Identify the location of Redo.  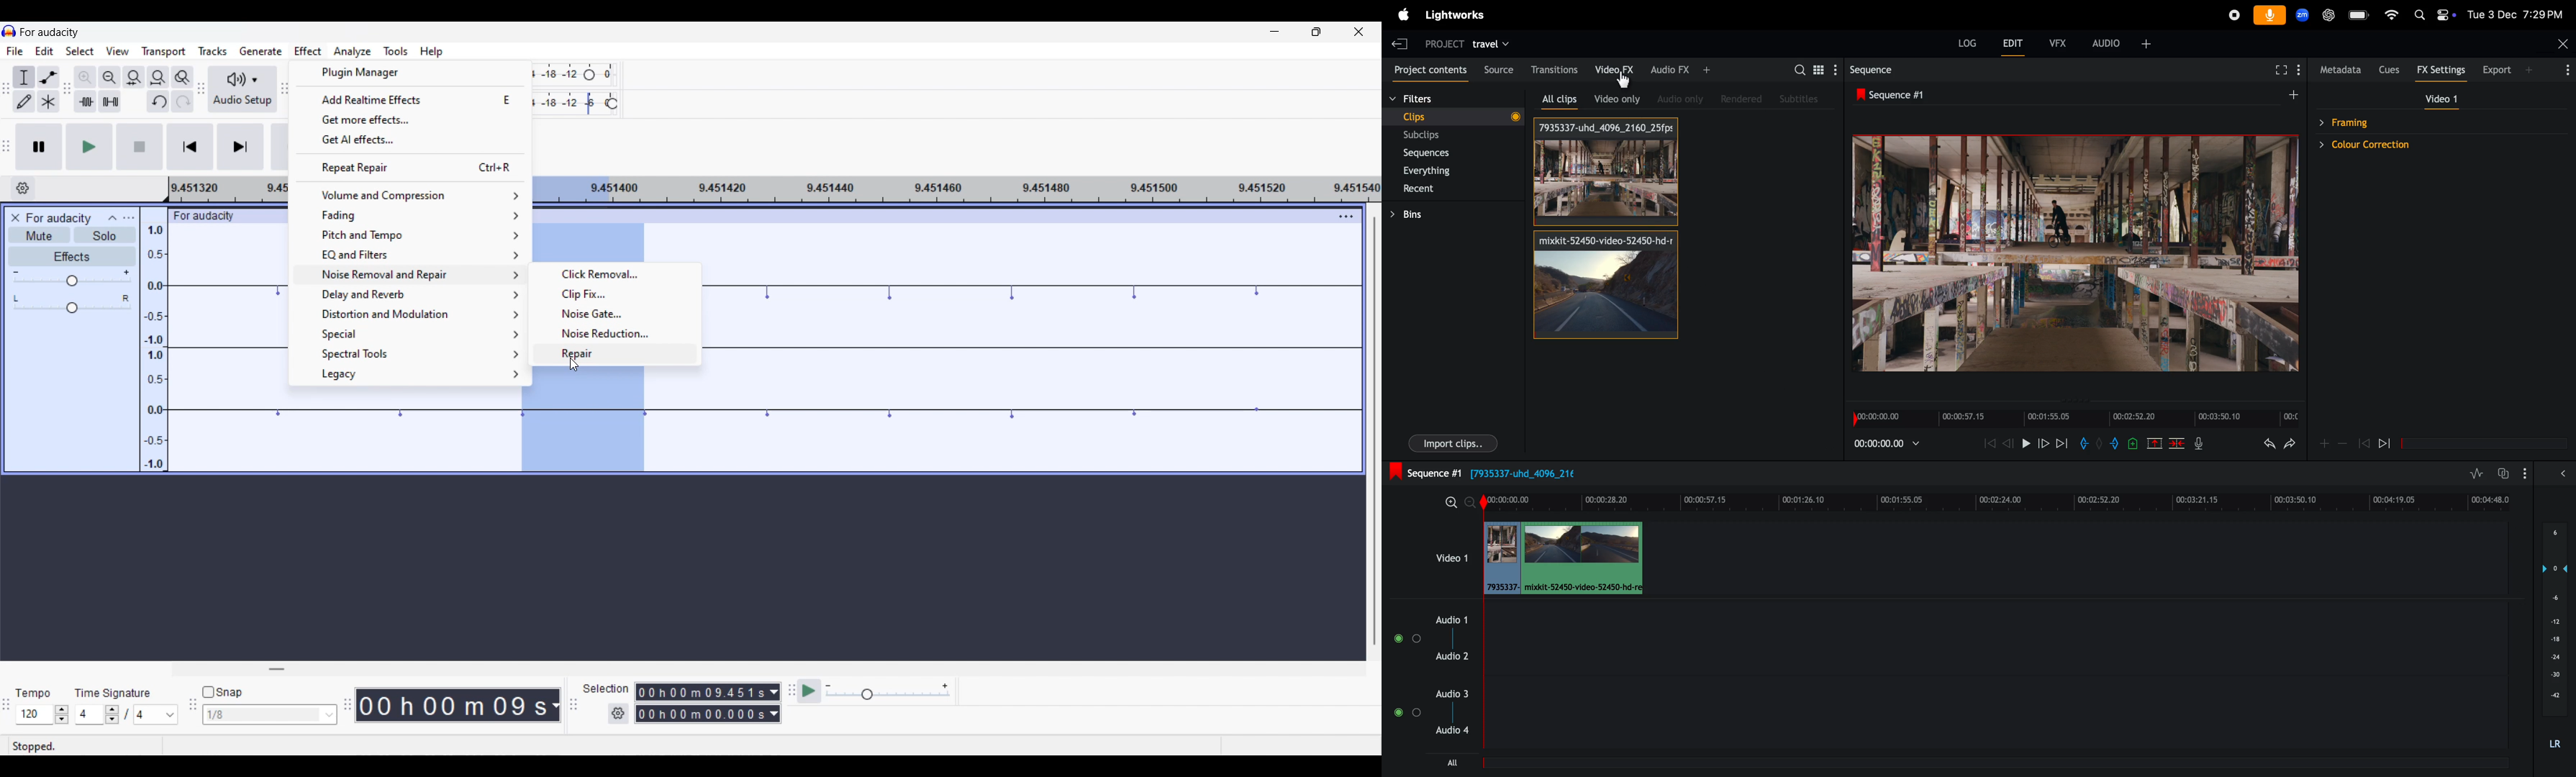
(183, 101).